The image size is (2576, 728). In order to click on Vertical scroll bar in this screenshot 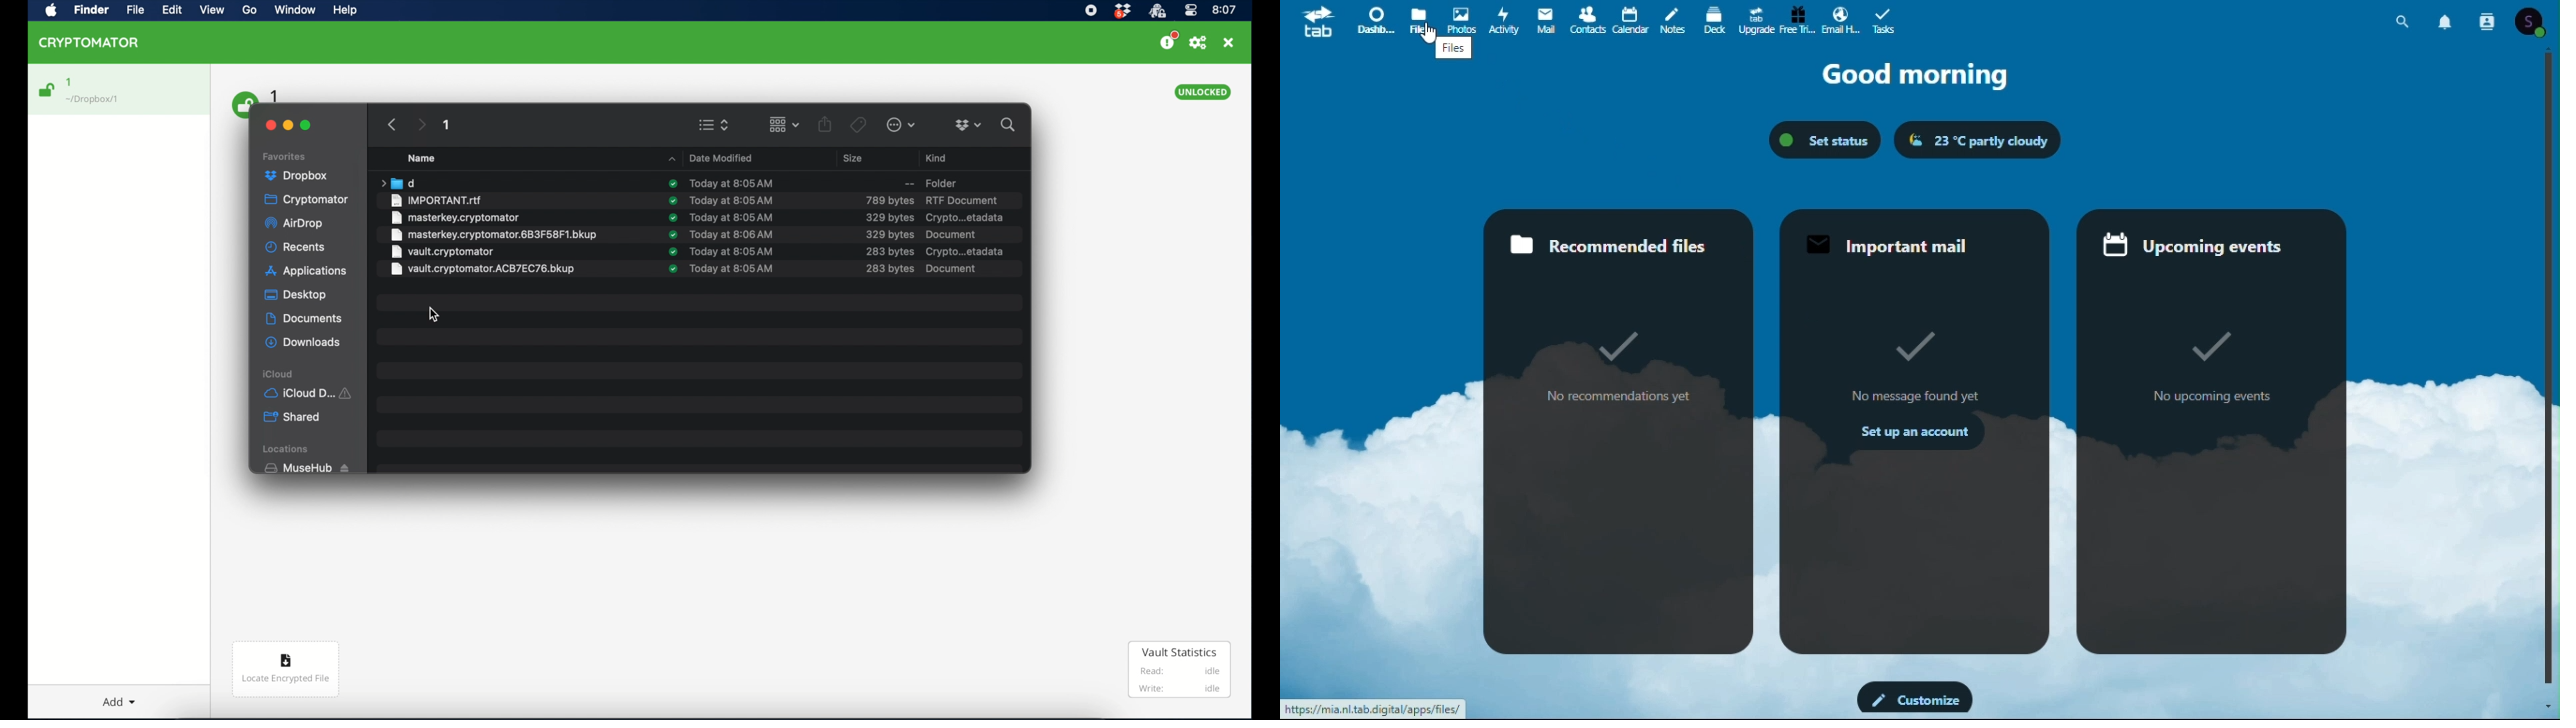, I will do `click(2552, 365)`.